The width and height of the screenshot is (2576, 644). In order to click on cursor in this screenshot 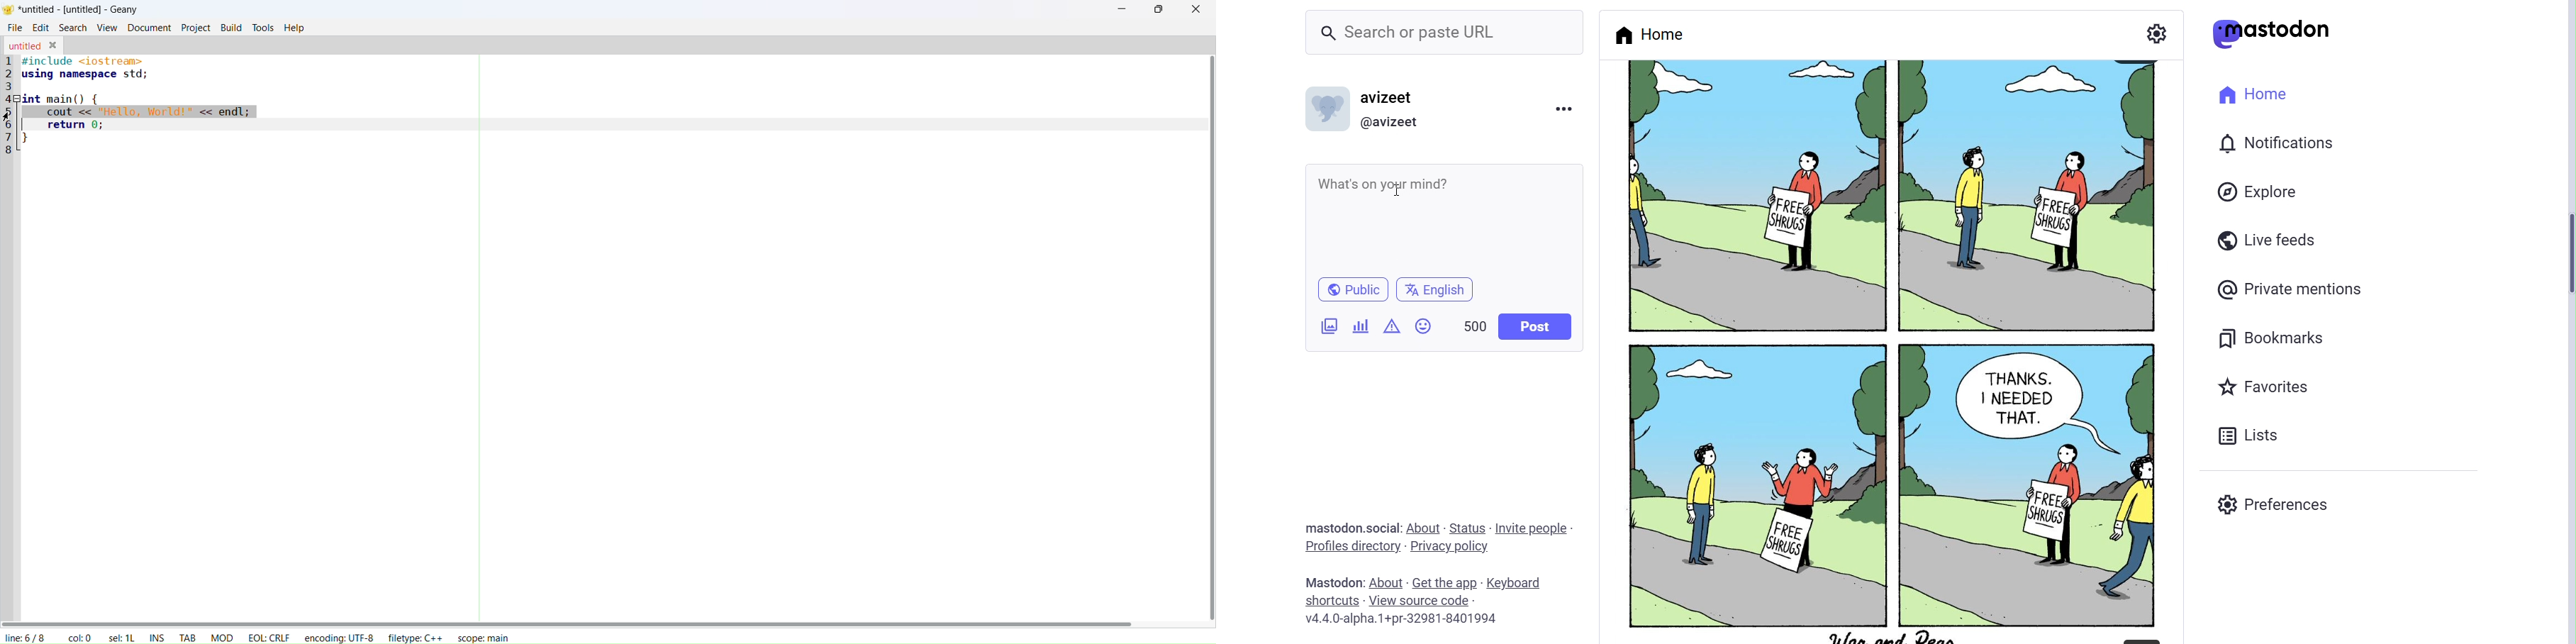, I will do `click(1397, 189)`.